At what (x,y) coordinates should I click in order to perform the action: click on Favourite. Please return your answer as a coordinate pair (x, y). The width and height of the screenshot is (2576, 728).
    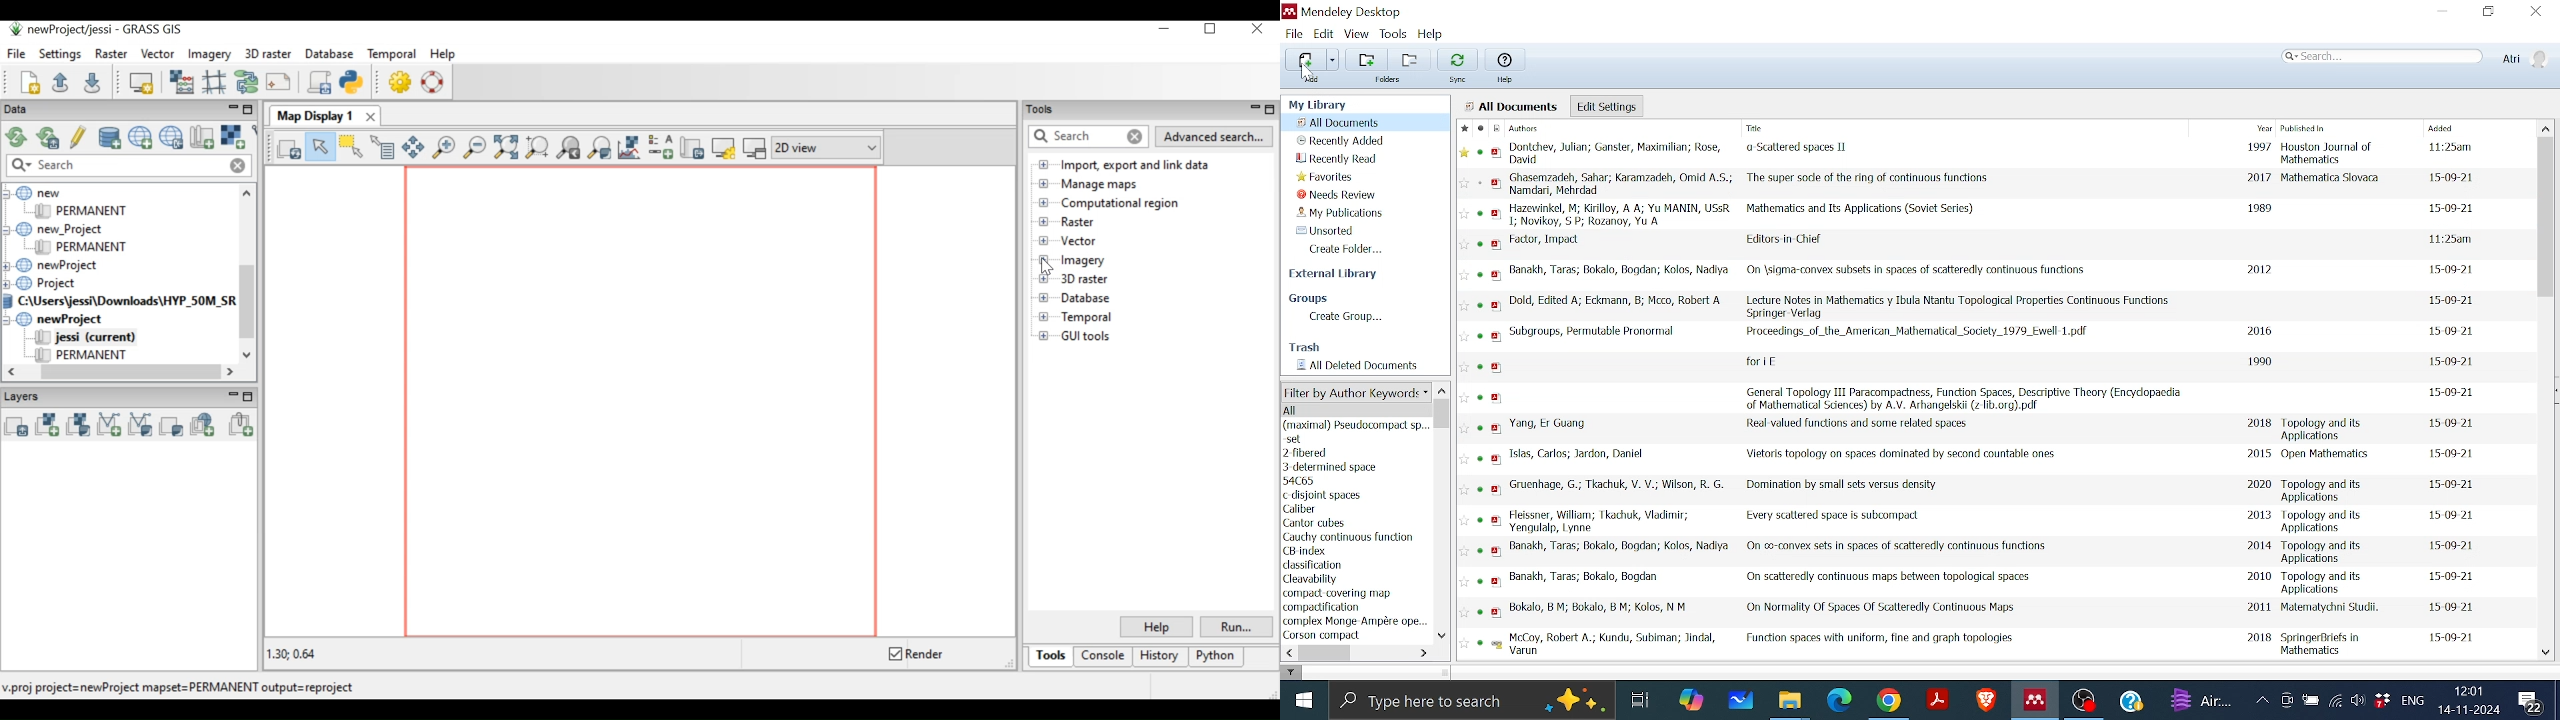
    Looking at the image, I should click on (1466, 458).